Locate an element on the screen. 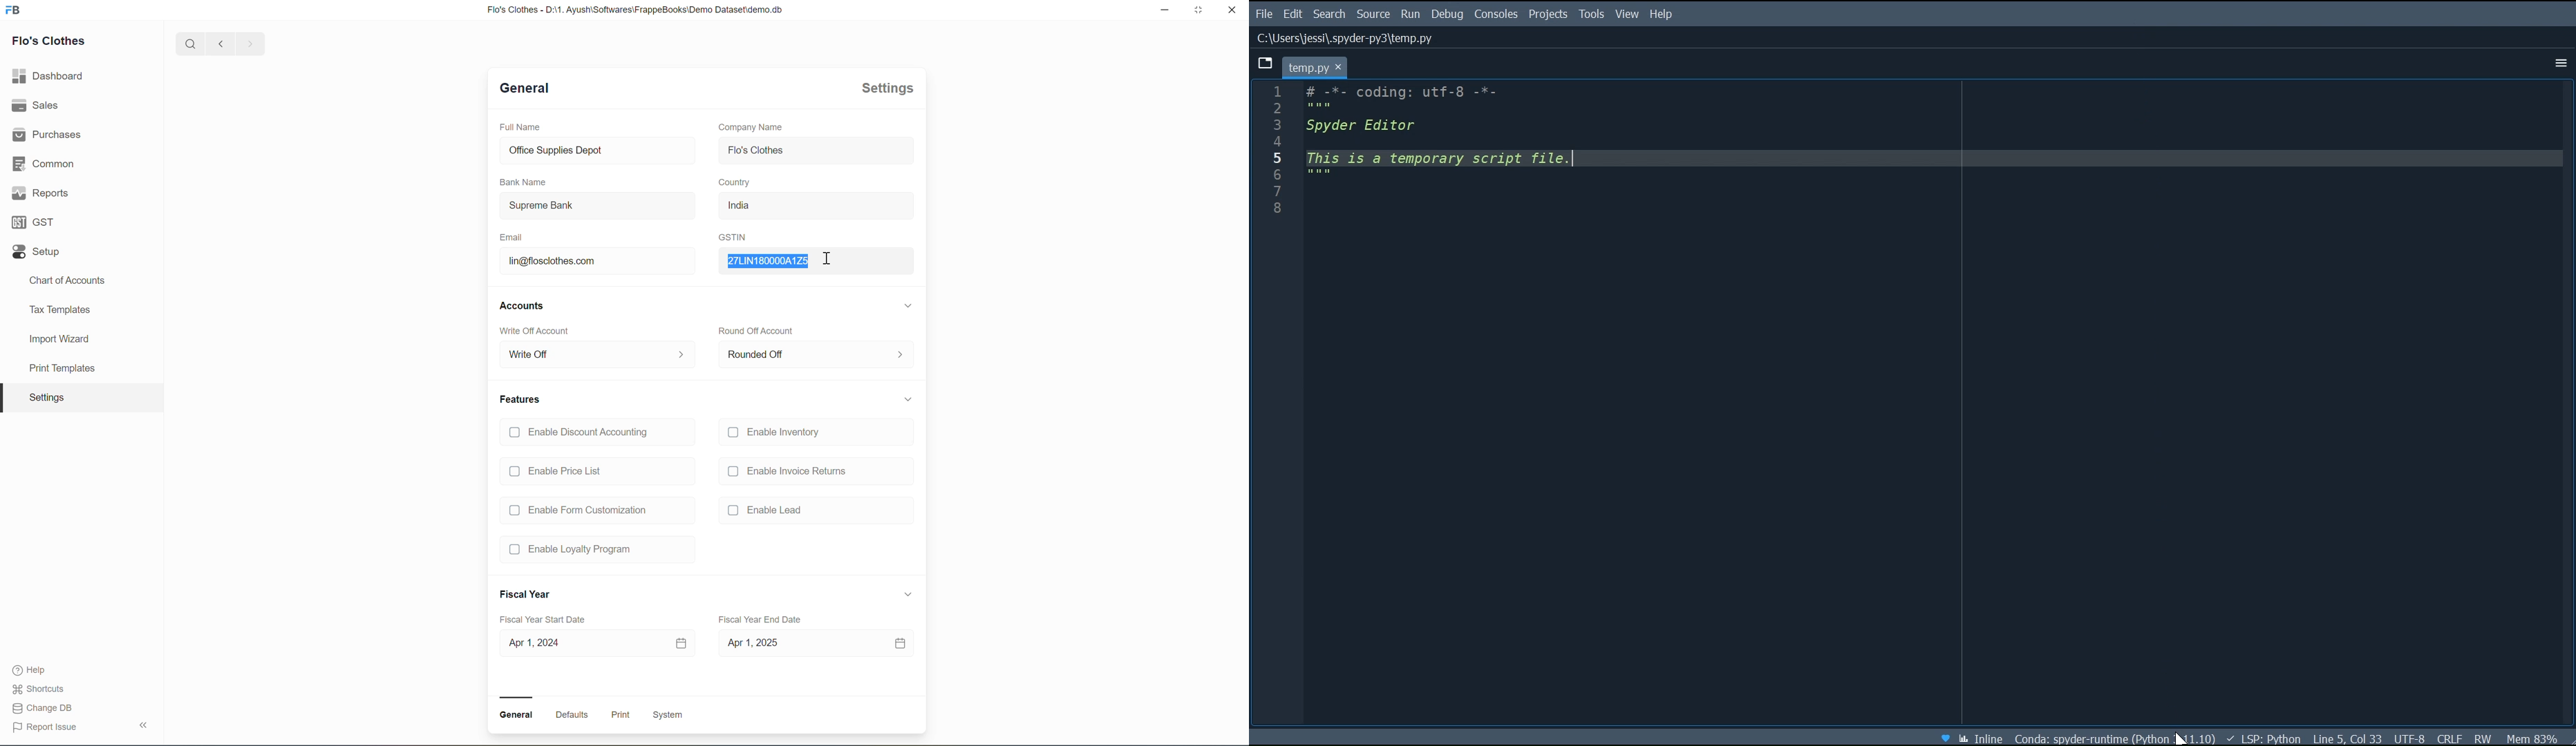 The image size is (2576, 756). Tax Templates is located at coordinates (60, 311).